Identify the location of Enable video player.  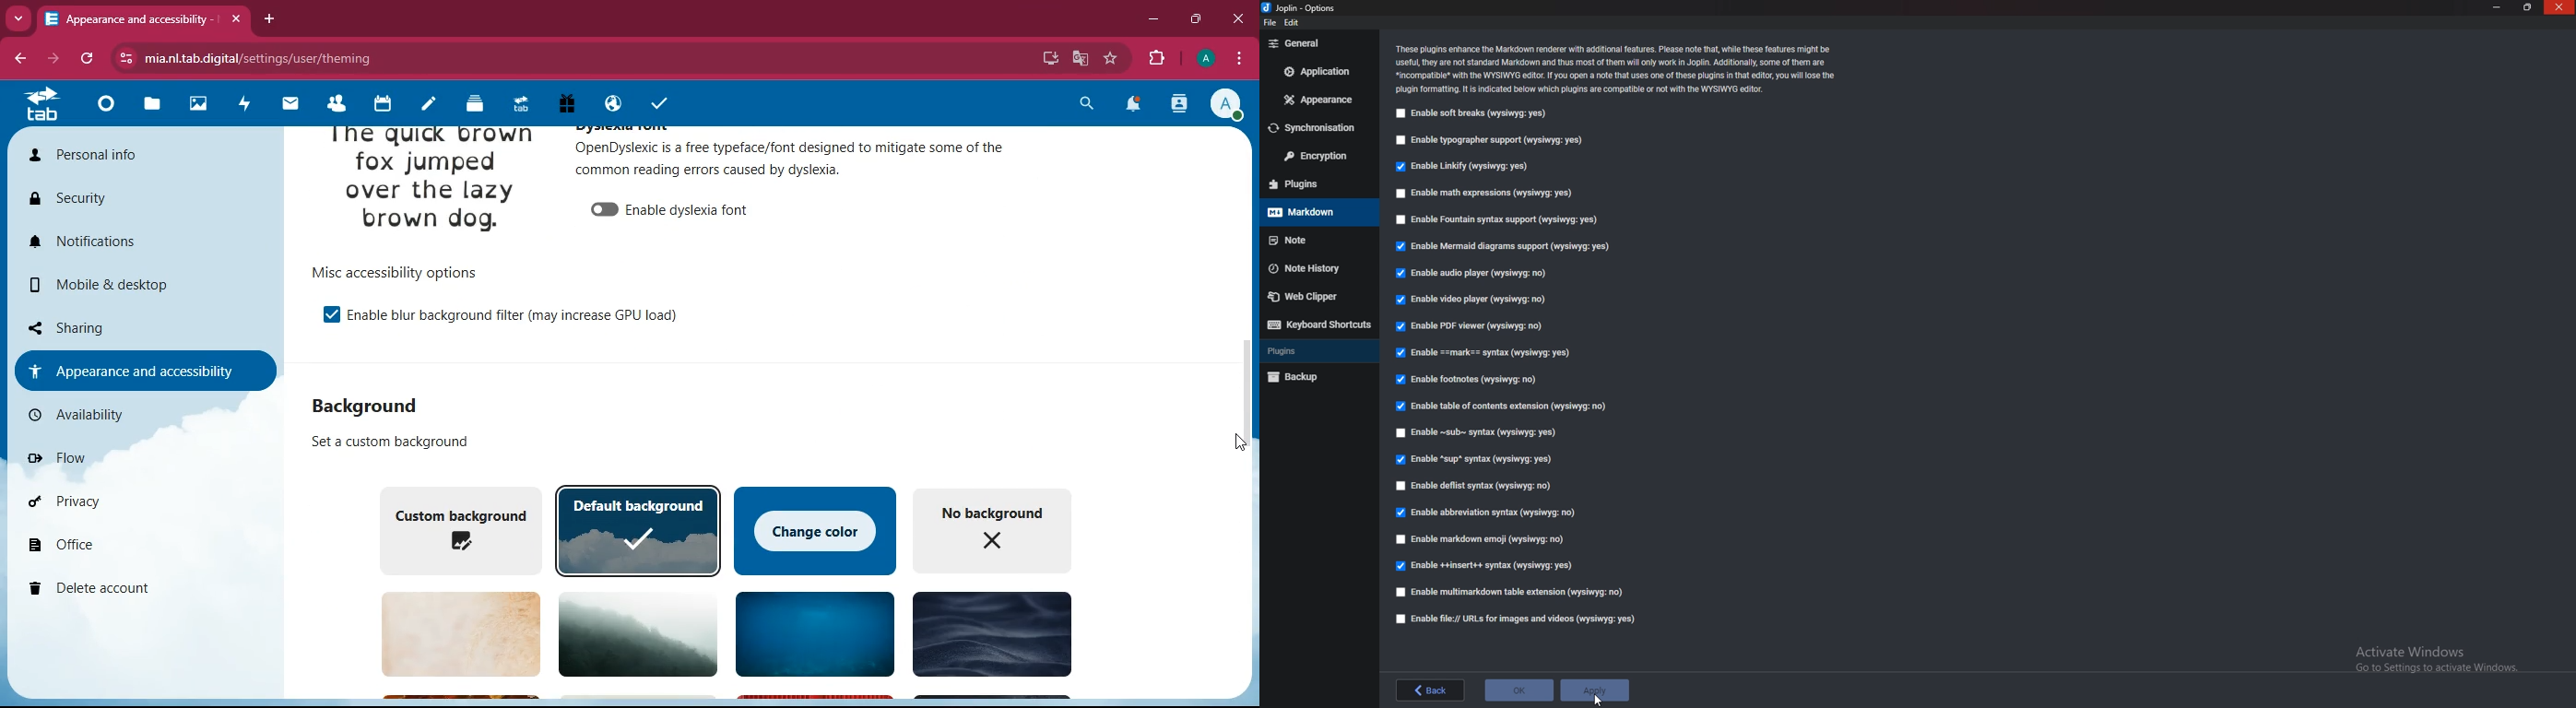
(1473, 300).